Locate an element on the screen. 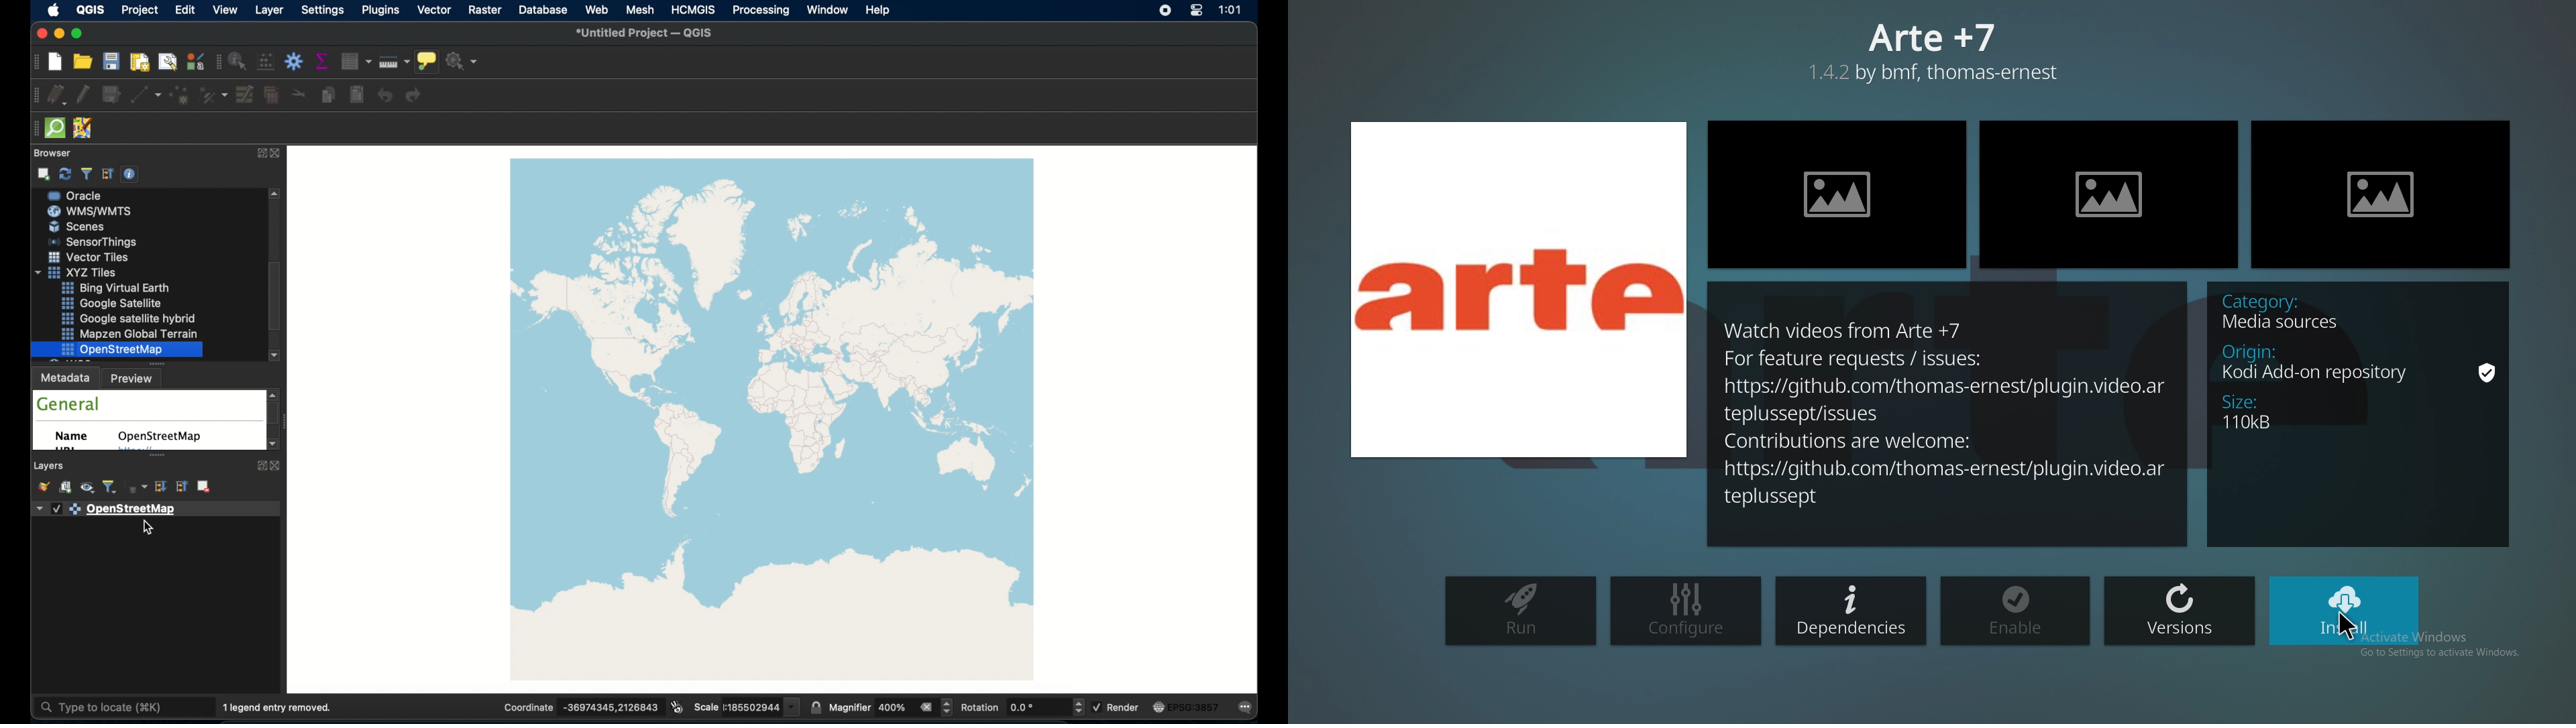 Image resolution: width=2576 pixels, height=728 pixels. raster is located at coordinates (485, 10).